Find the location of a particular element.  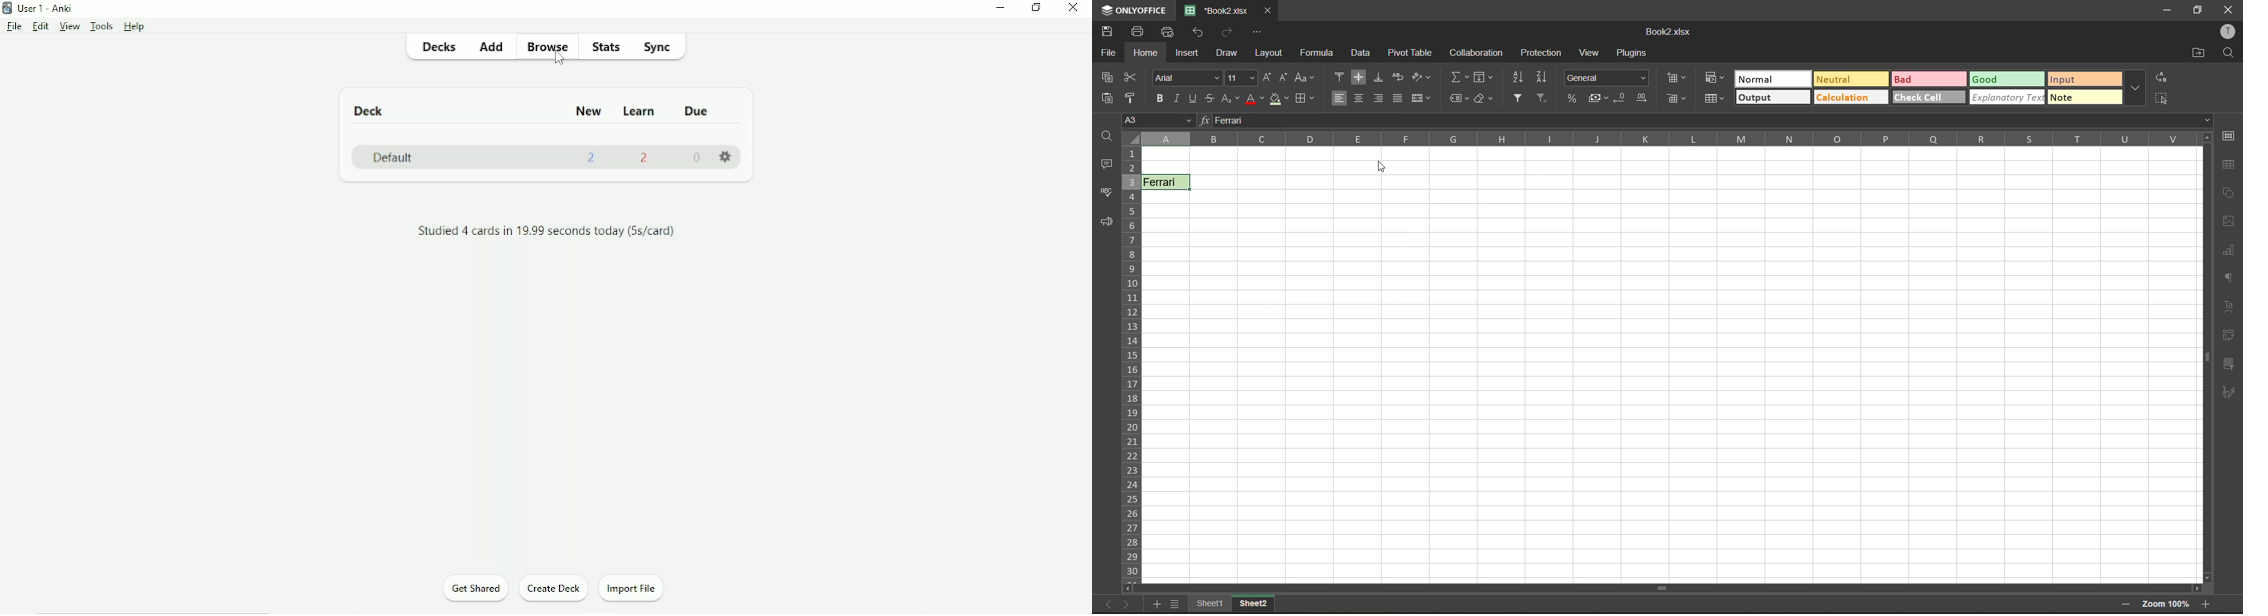

Tools is located at coordinates (103, 27).